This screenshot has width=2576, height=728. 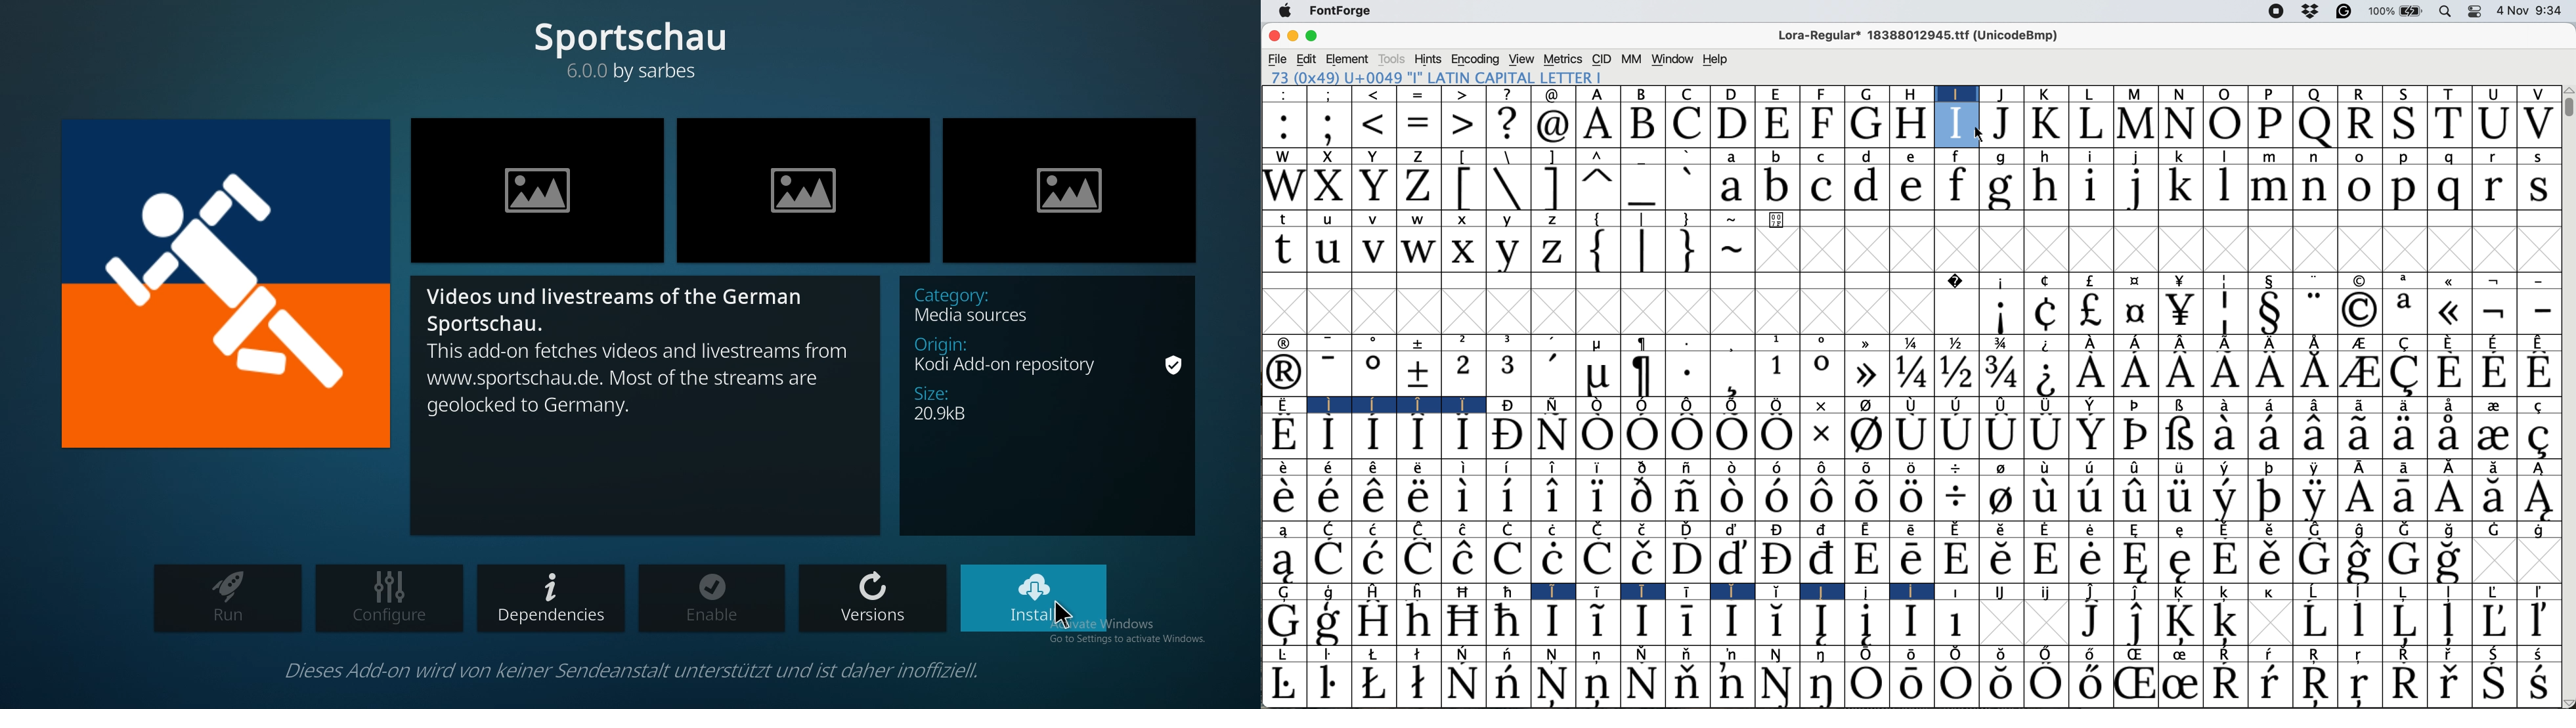 What do you see at coordinates (2447, 561) in the screenshot?
I see `Symbol` at bounding box center [2447, 561].